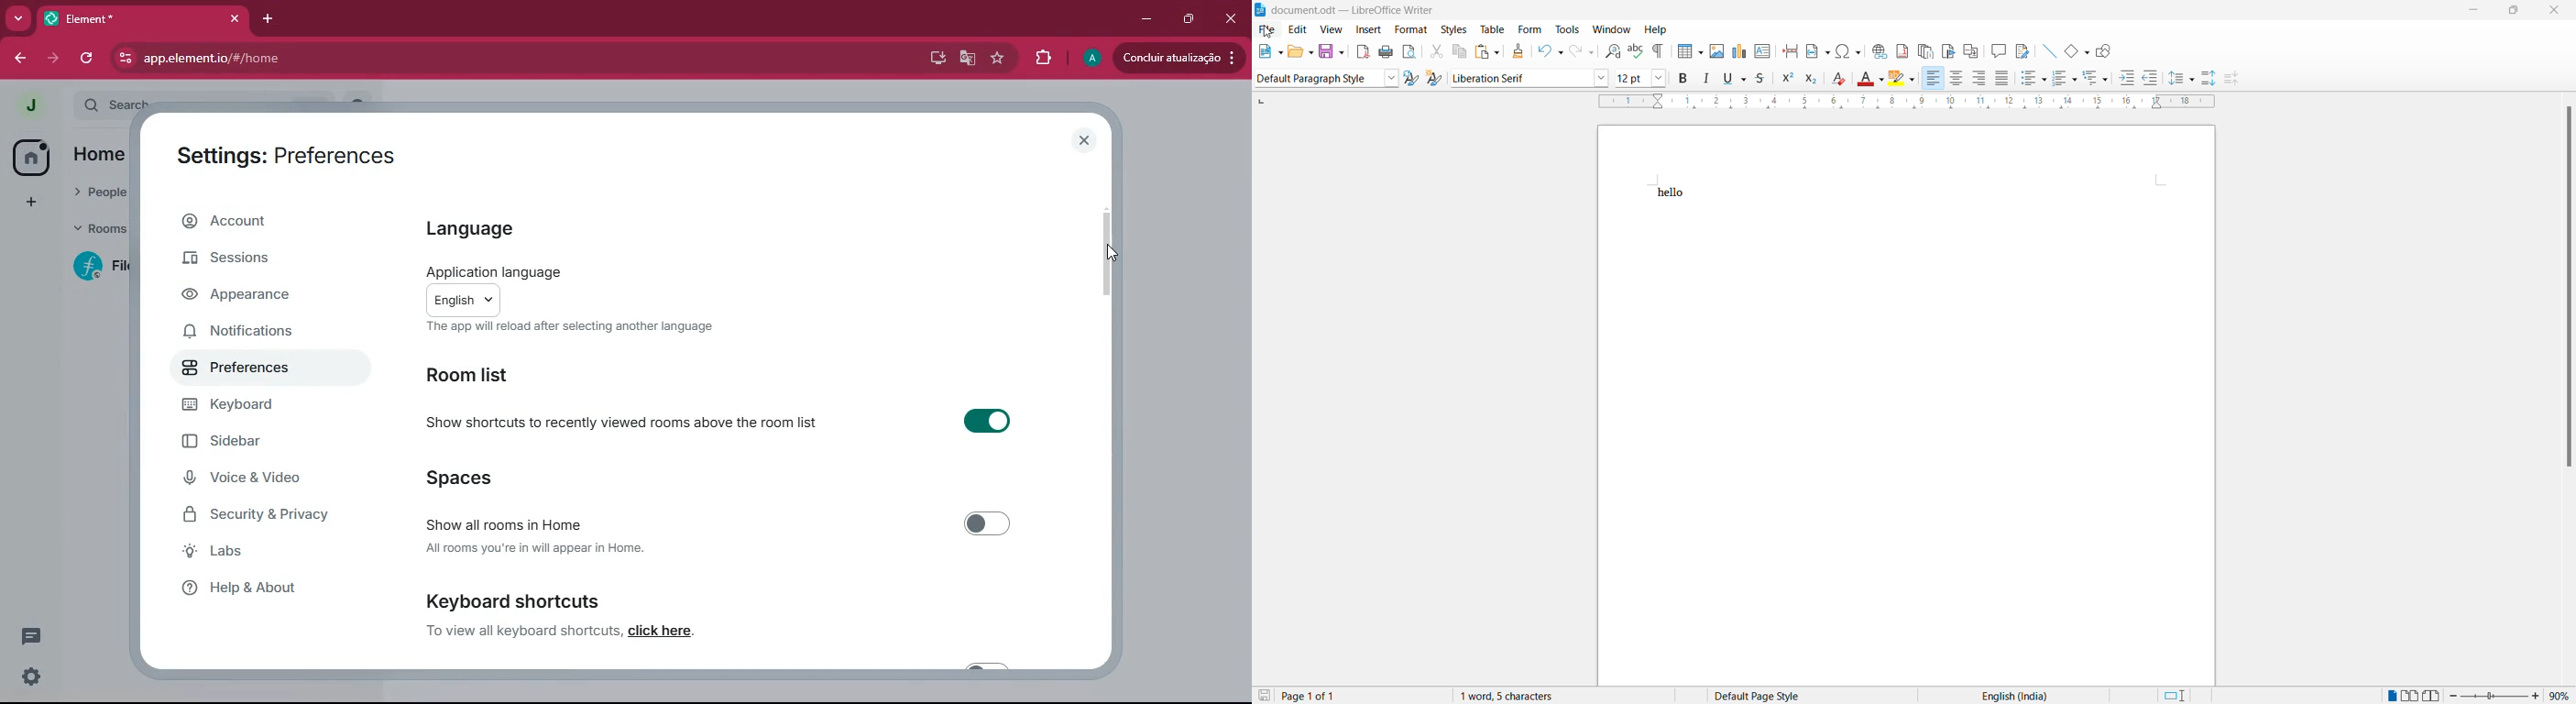 The image size is (2576, 728). Describe the element at coordinates (1785, 80) in the screenshot. I see `Superscript` at that location.